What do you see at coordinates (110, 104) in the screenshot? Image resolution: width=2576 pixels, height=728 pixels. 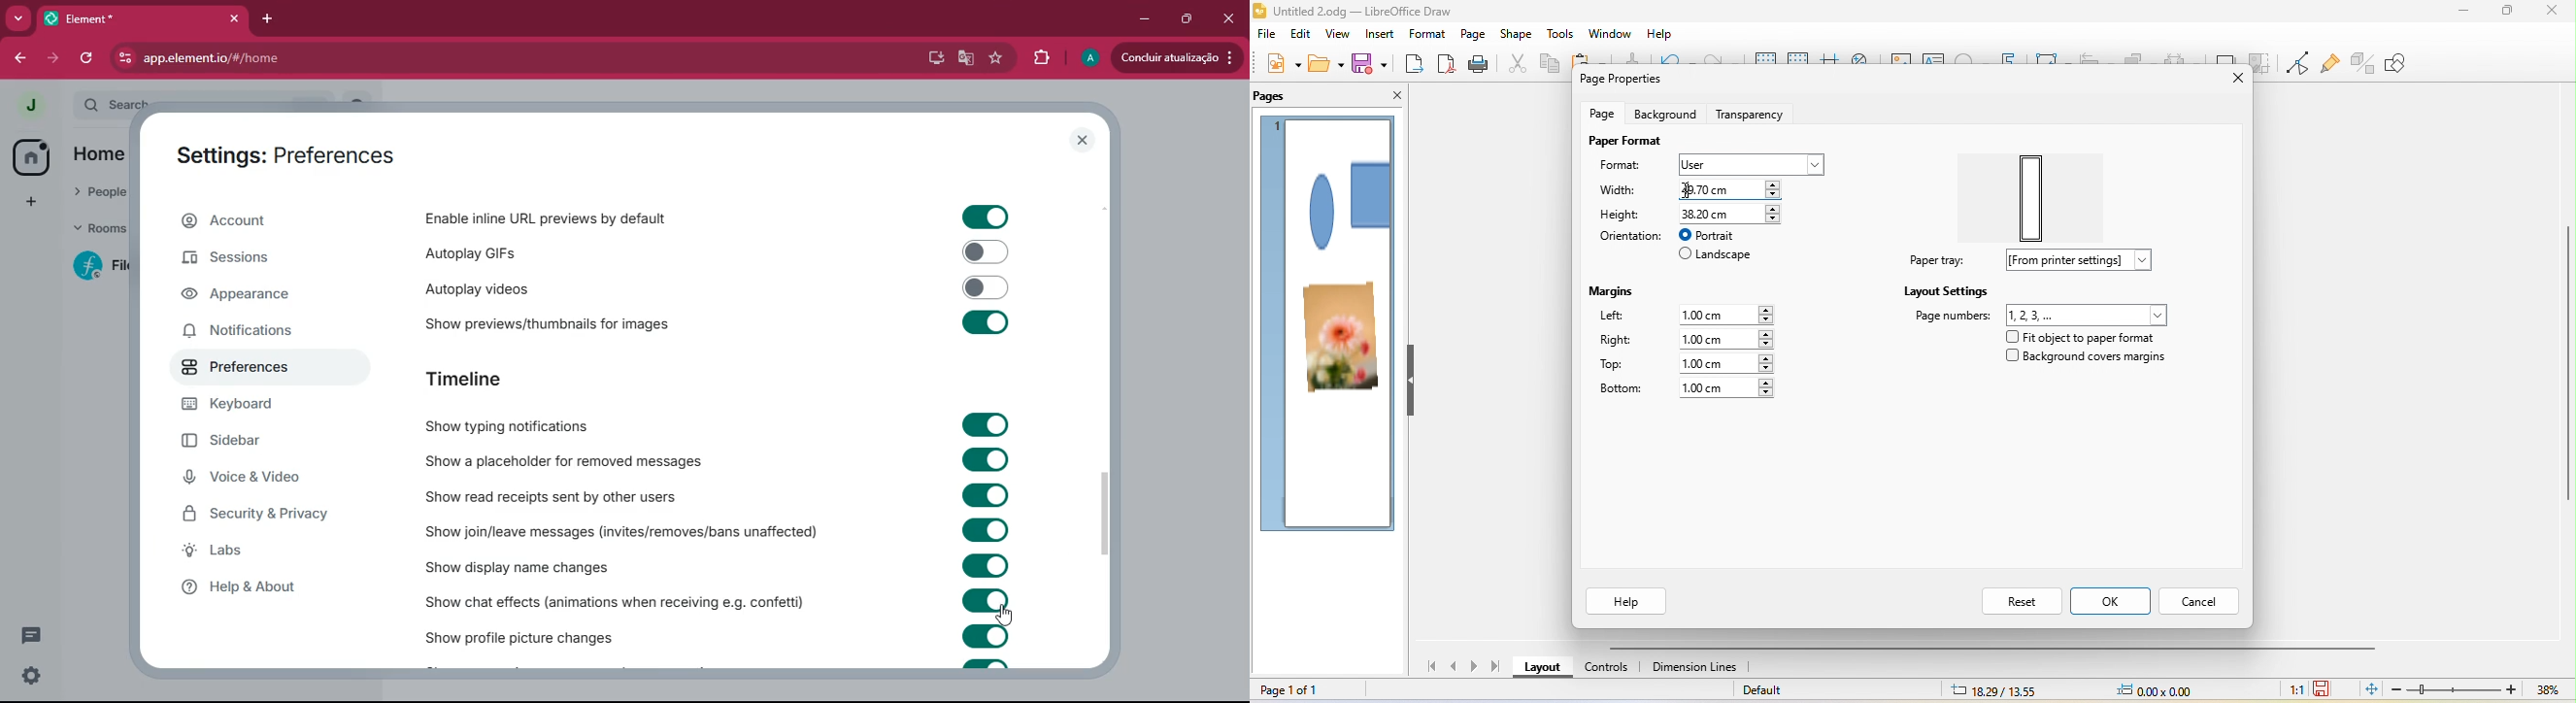 I see `search` at bounding box center [110, 104].